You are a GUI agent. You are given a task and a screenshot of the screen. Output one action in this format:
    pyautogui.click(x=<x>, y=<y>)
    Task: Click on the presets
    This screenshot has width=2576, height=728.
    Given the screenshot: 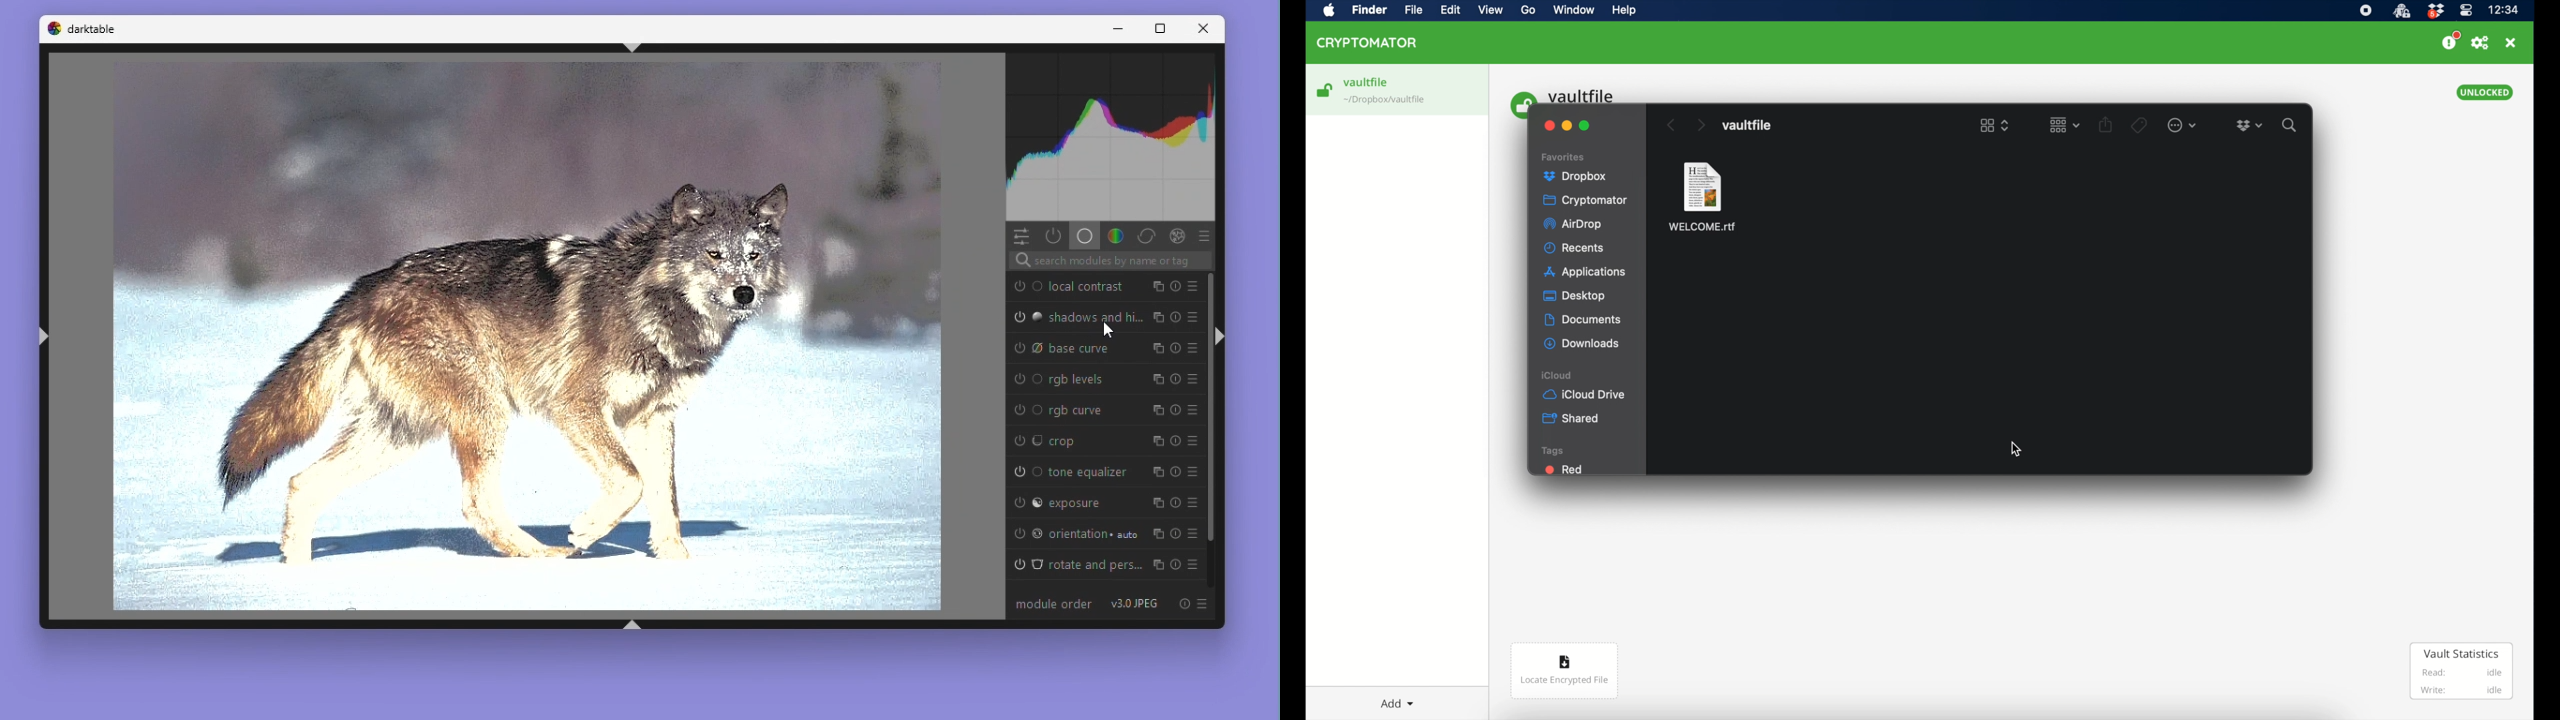 What is the action you would take?
    pyautogui.click(x=1194, y=287)
    